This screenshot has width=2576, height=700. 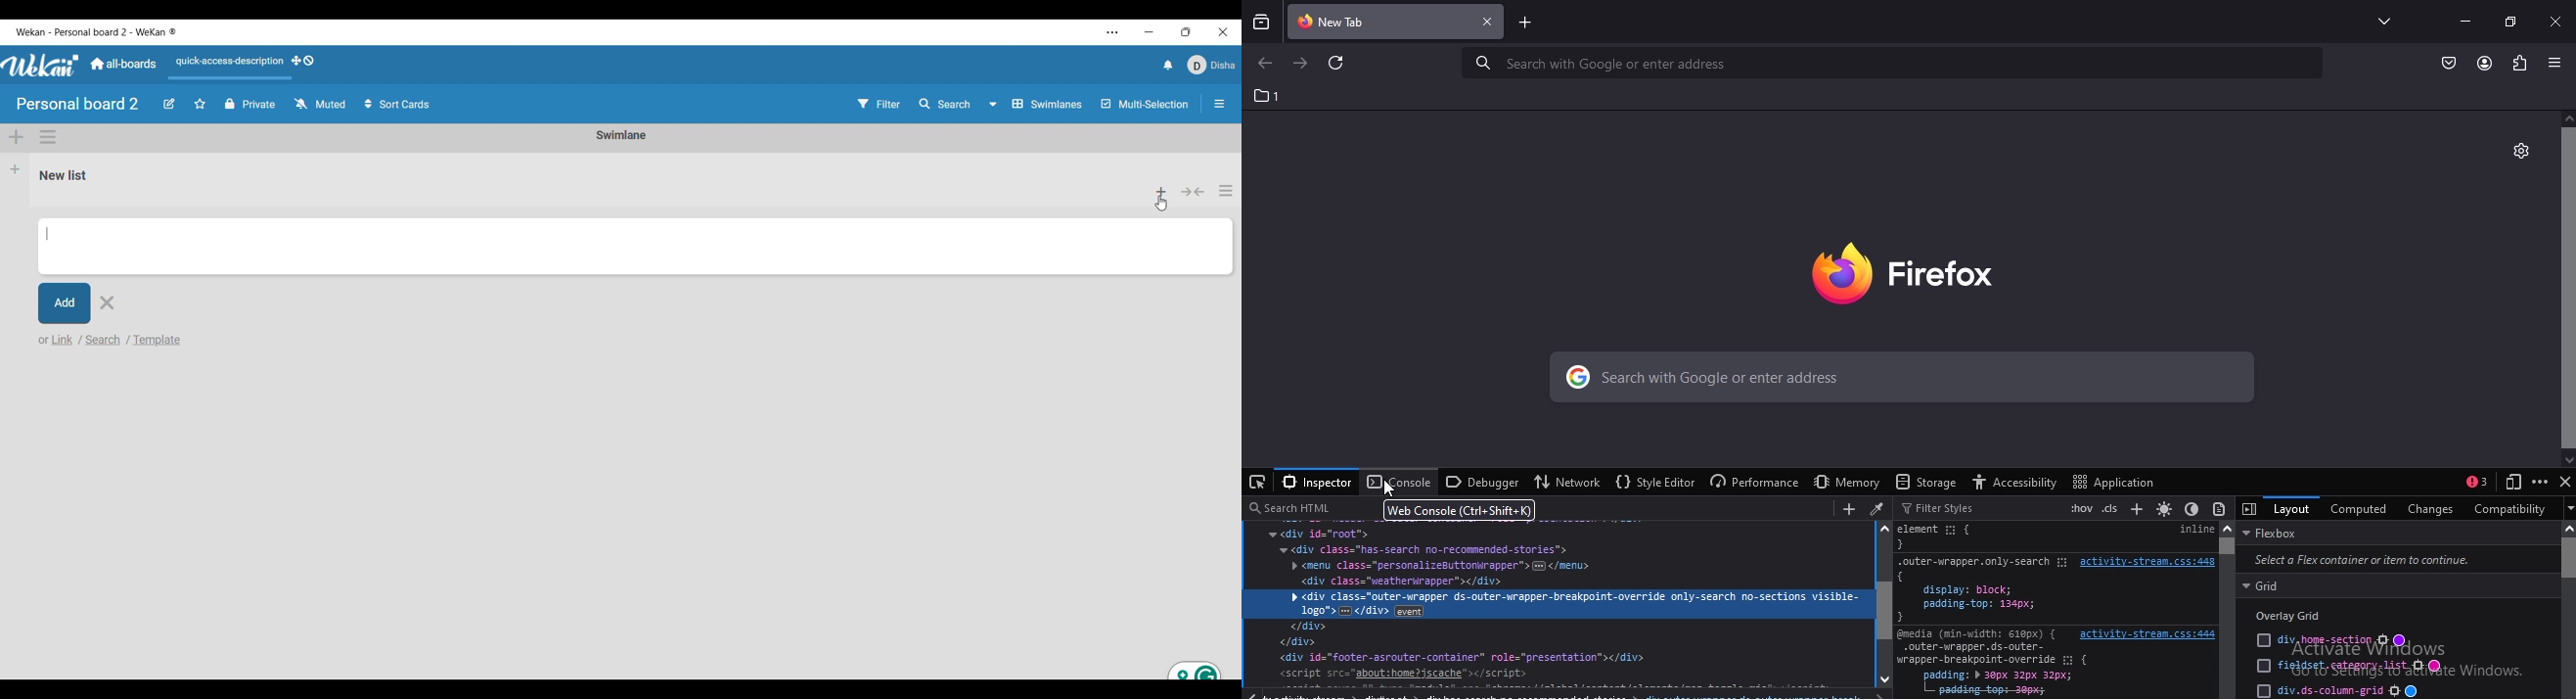 I want to click on minimize, so click(x=2464, y=21).